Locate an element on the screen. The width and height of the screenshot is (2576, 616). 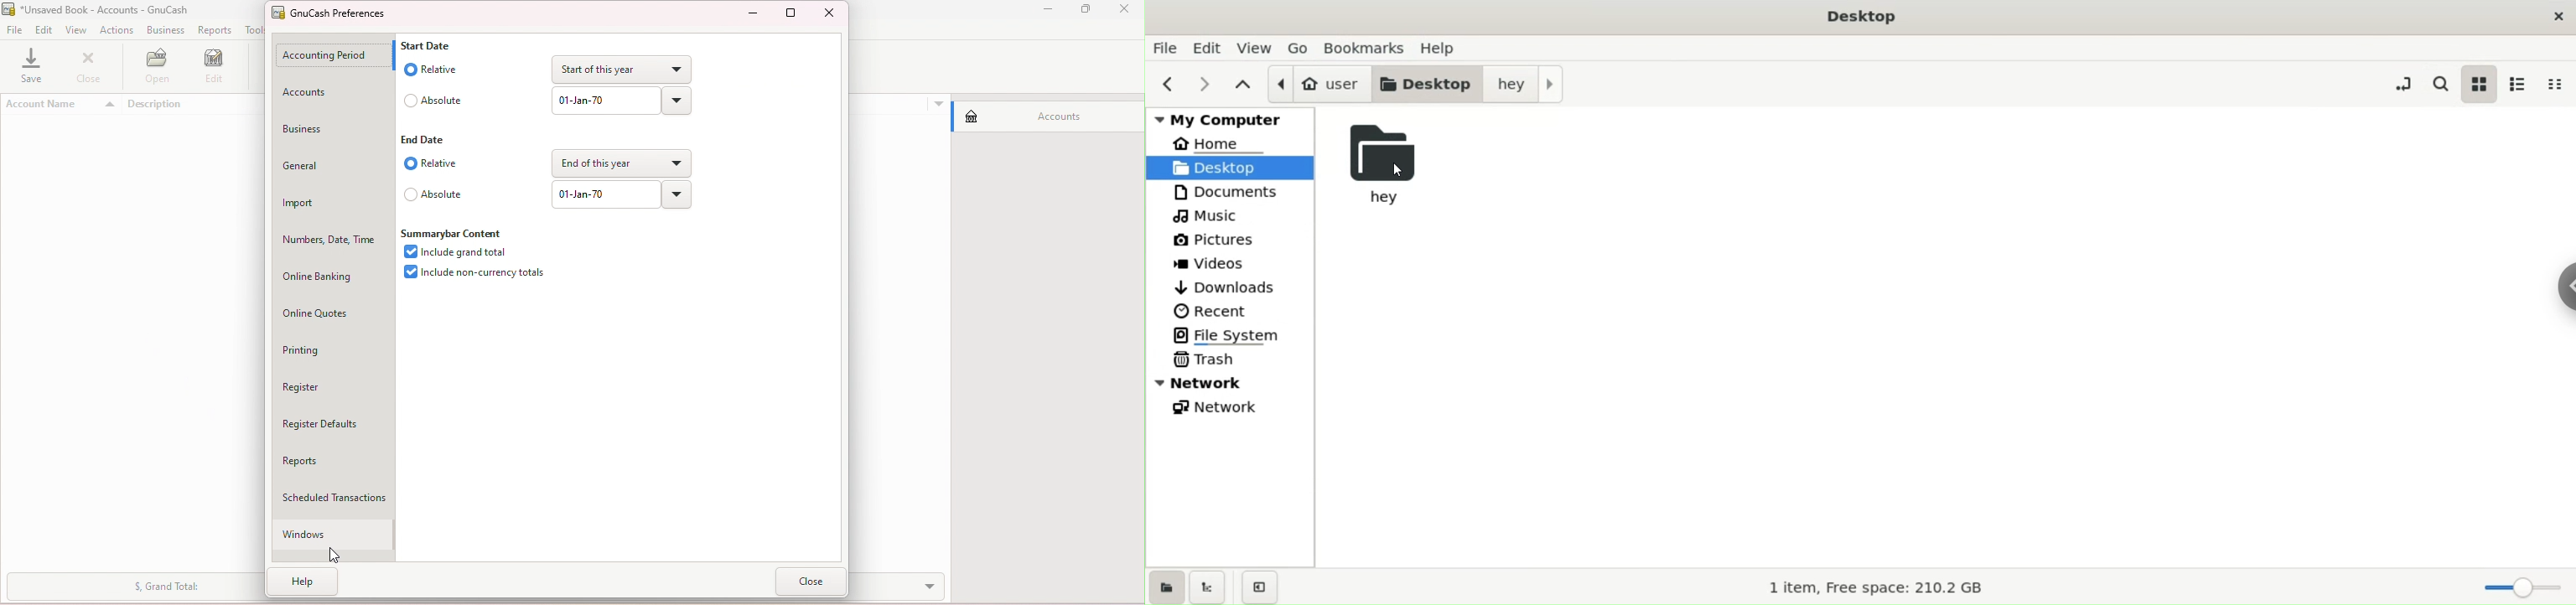
Relative is located at coordinates (433, 163).